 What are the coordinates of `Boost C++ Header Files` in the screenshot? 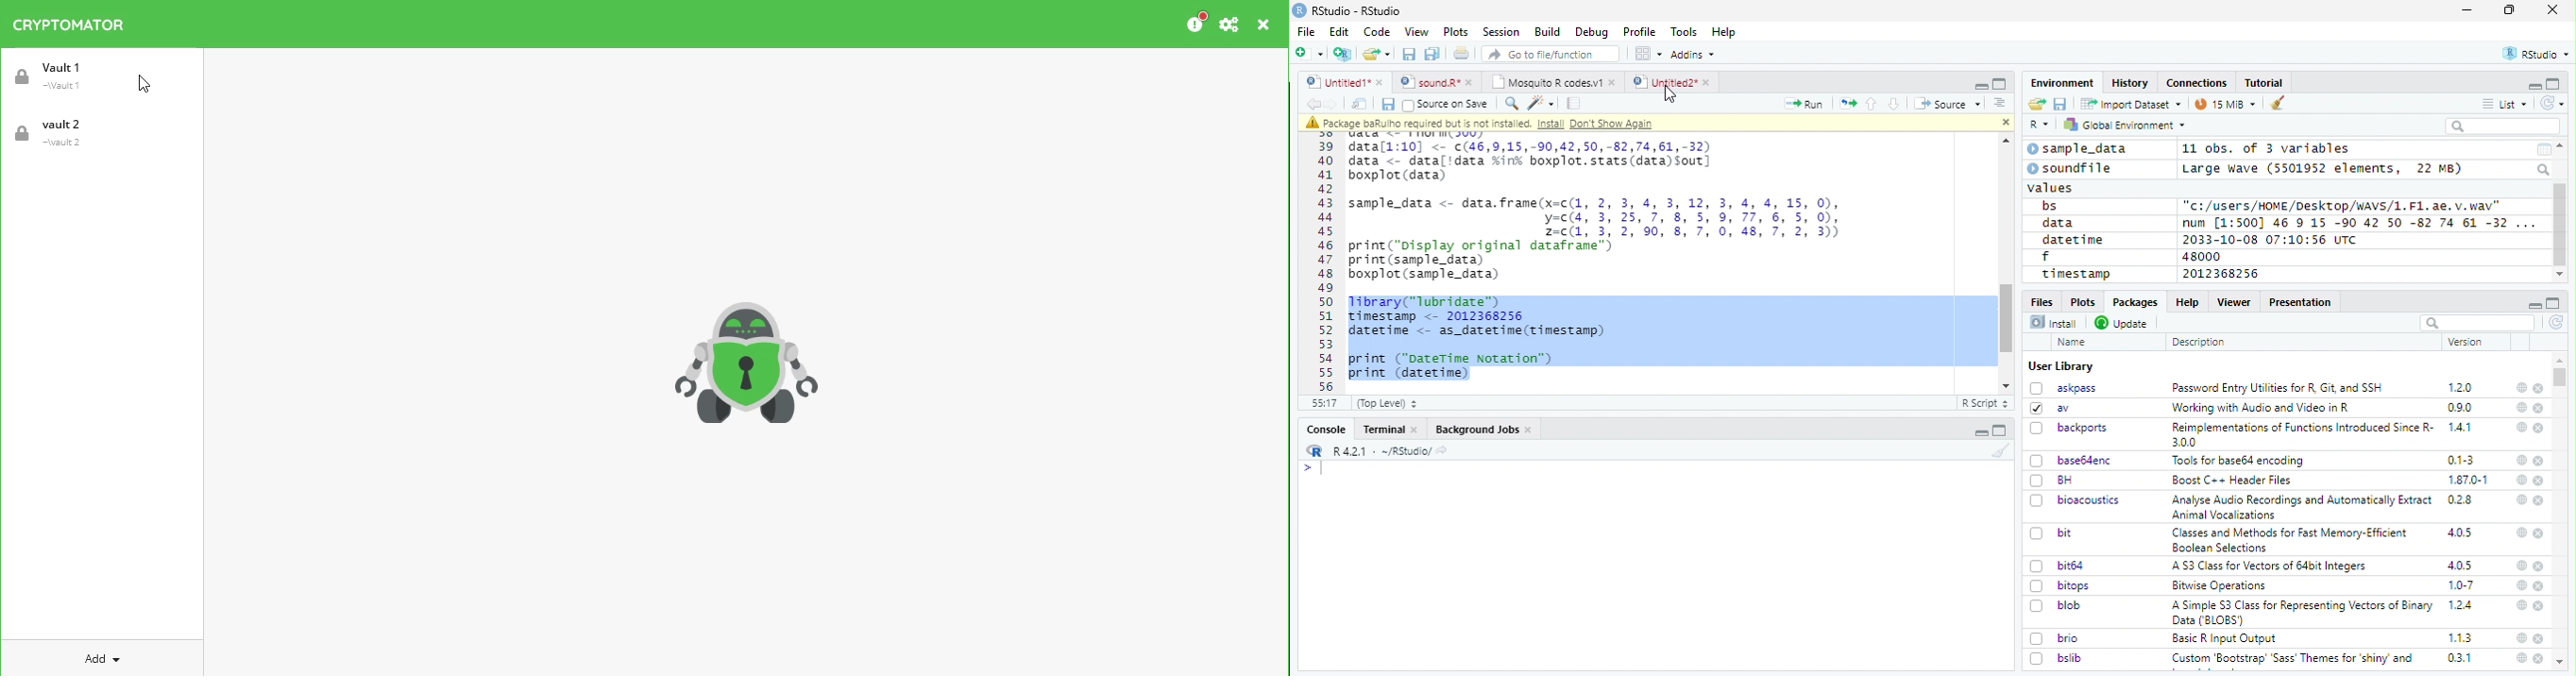 It's located at (2230, 481).